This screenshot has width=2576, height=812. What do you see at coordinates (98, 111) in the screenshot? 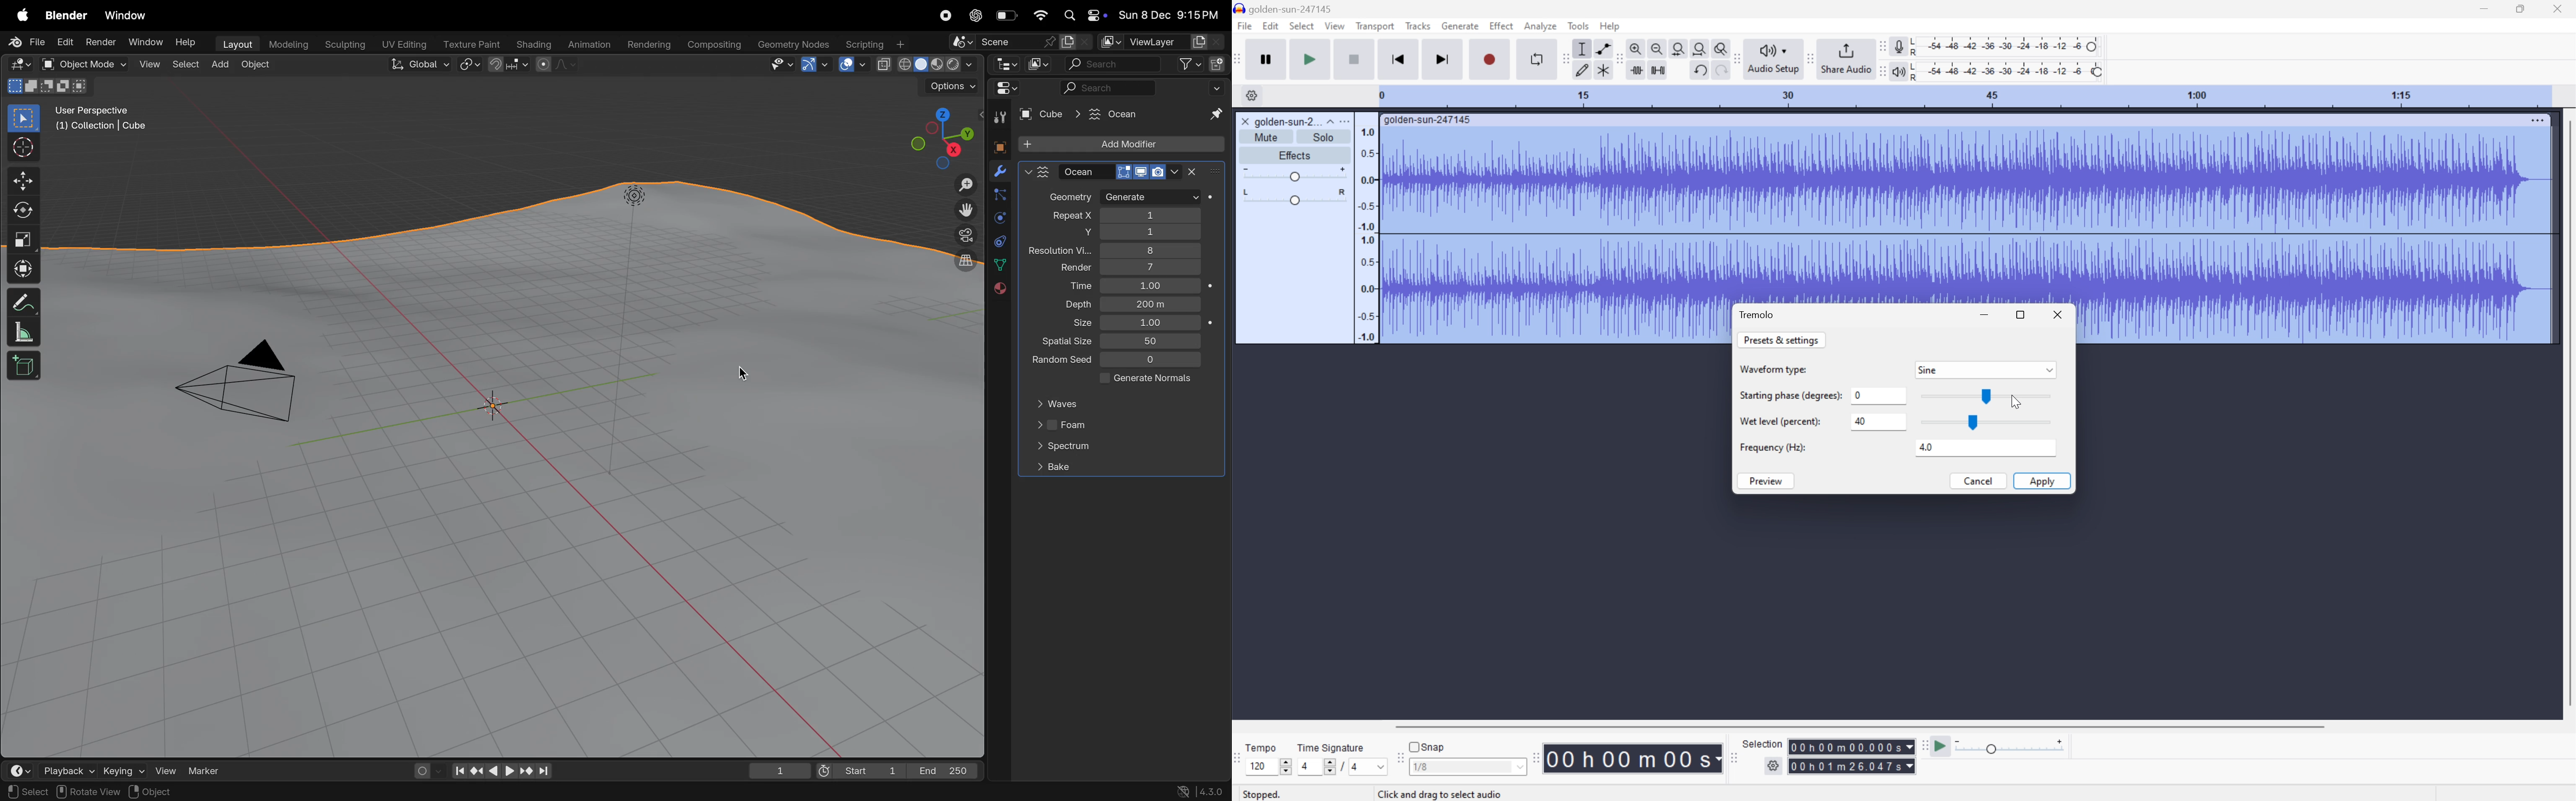
I see `use erception` at bounding box center [98, 111].